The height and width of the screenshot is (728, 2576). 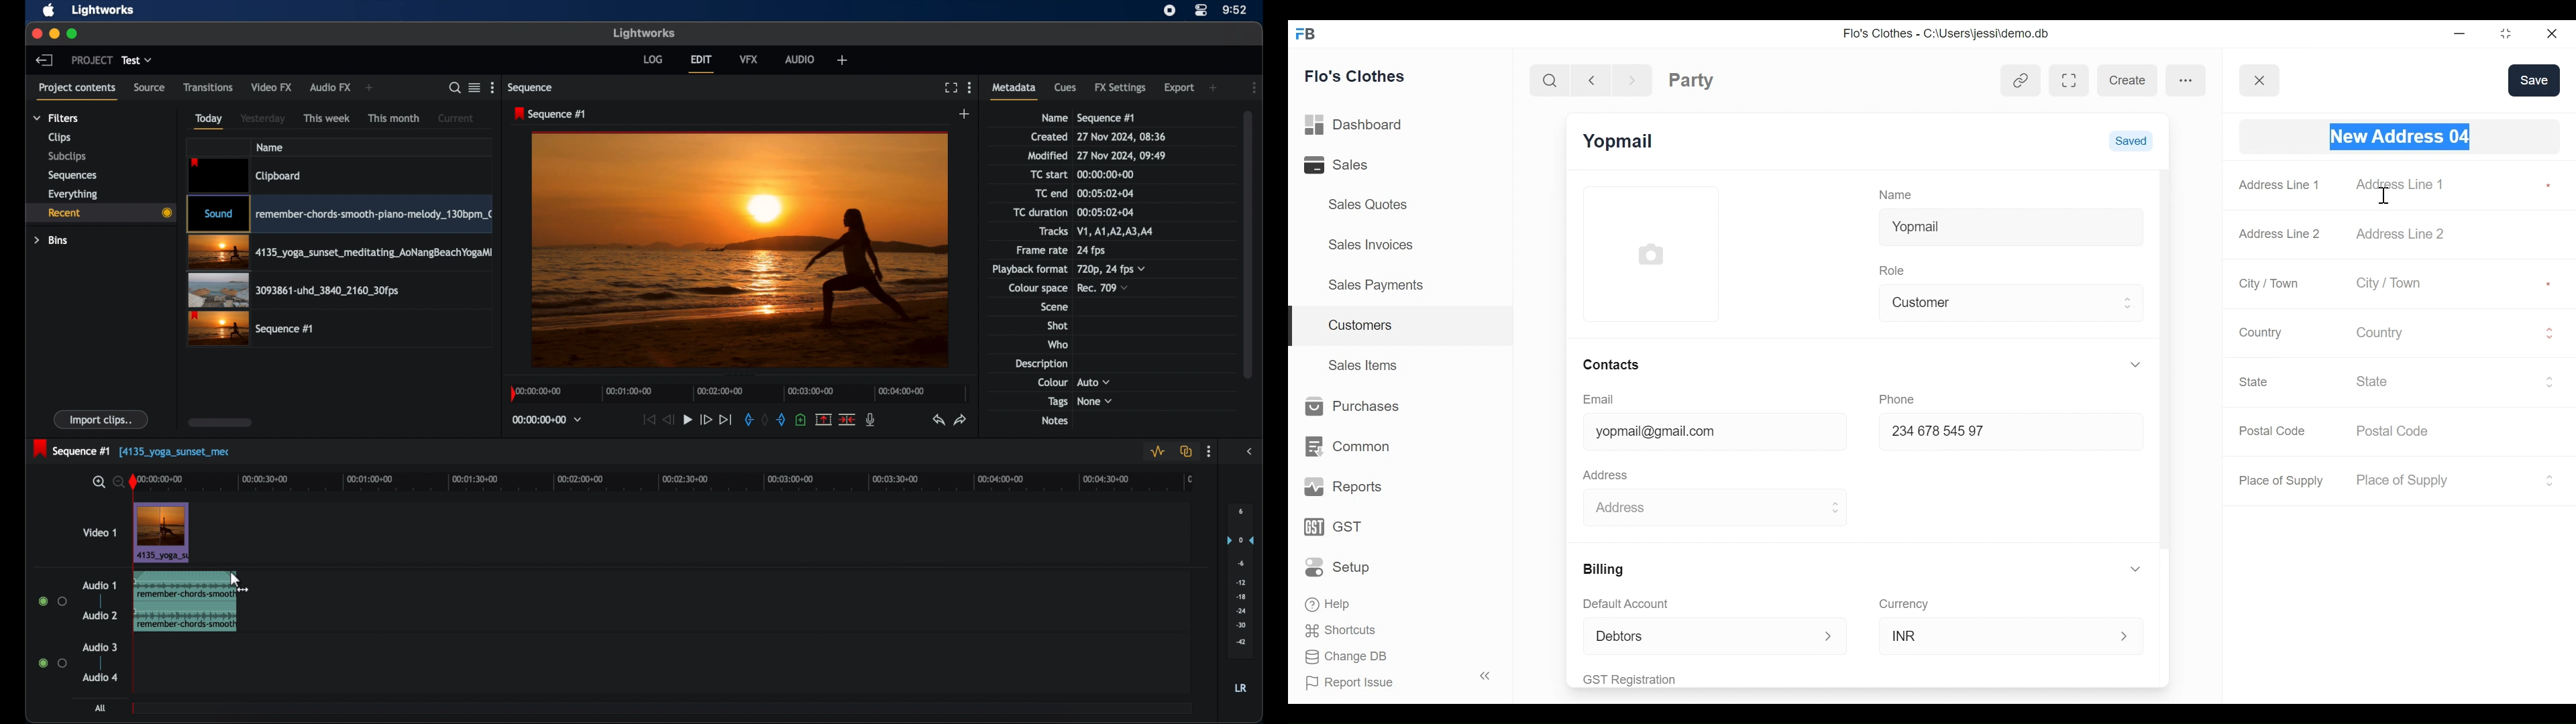 What do you see at coordinates (1552, 80) in the screenshot?
I see `Search` at bounding box center [1552, 80].